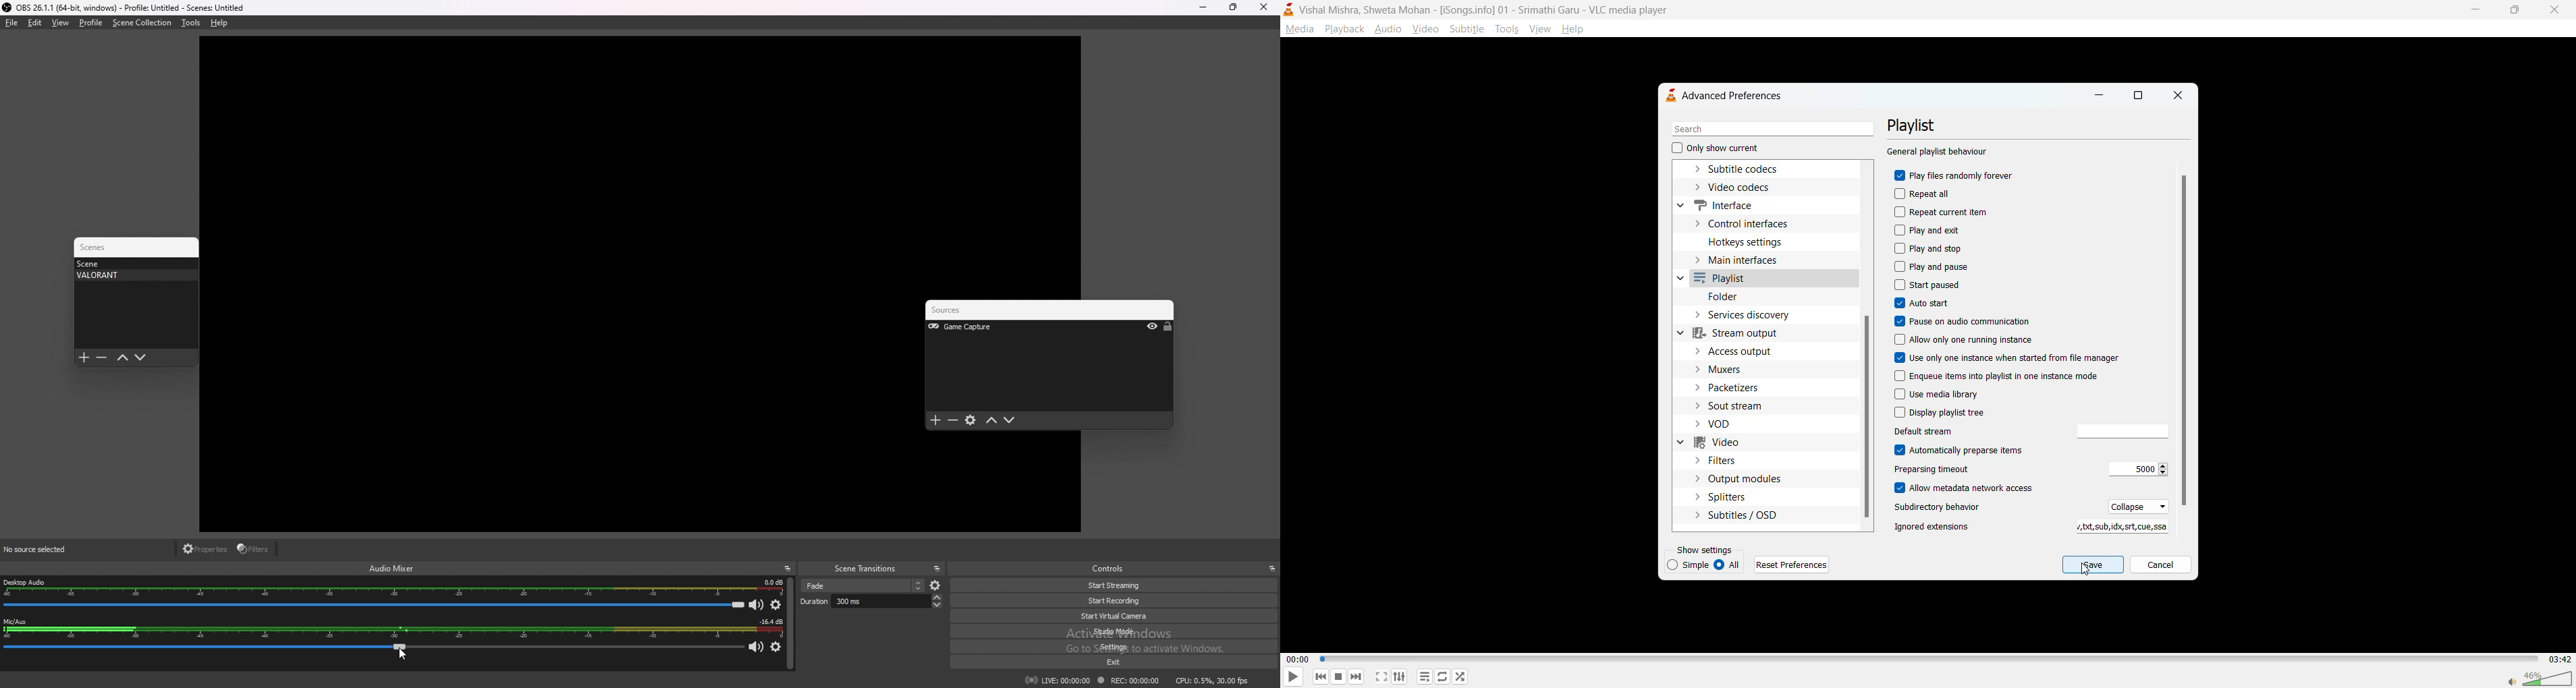 Image resolution: width=2576 pixels, height=700 pixels. What do you see at coordinates (122, 358) in the screenshot?
I see `move up` at bounding box center [122, 358].